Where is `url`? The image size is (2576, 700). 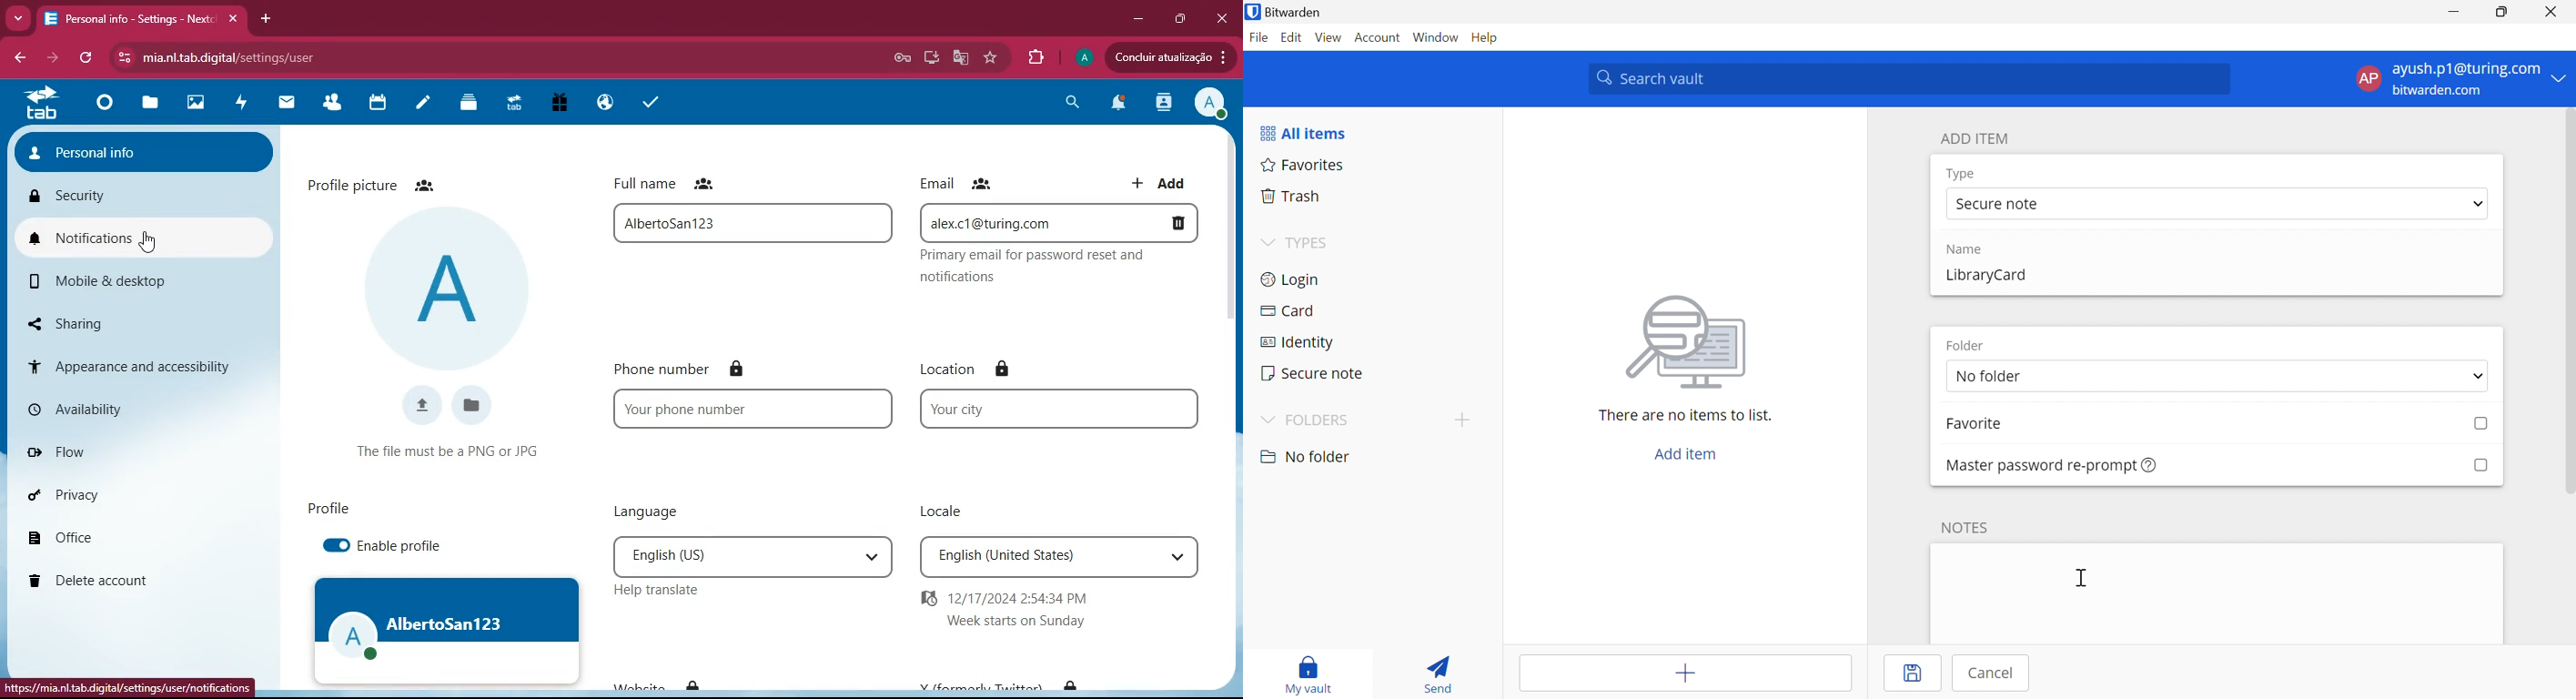
url is located at coordinates (130, 690).